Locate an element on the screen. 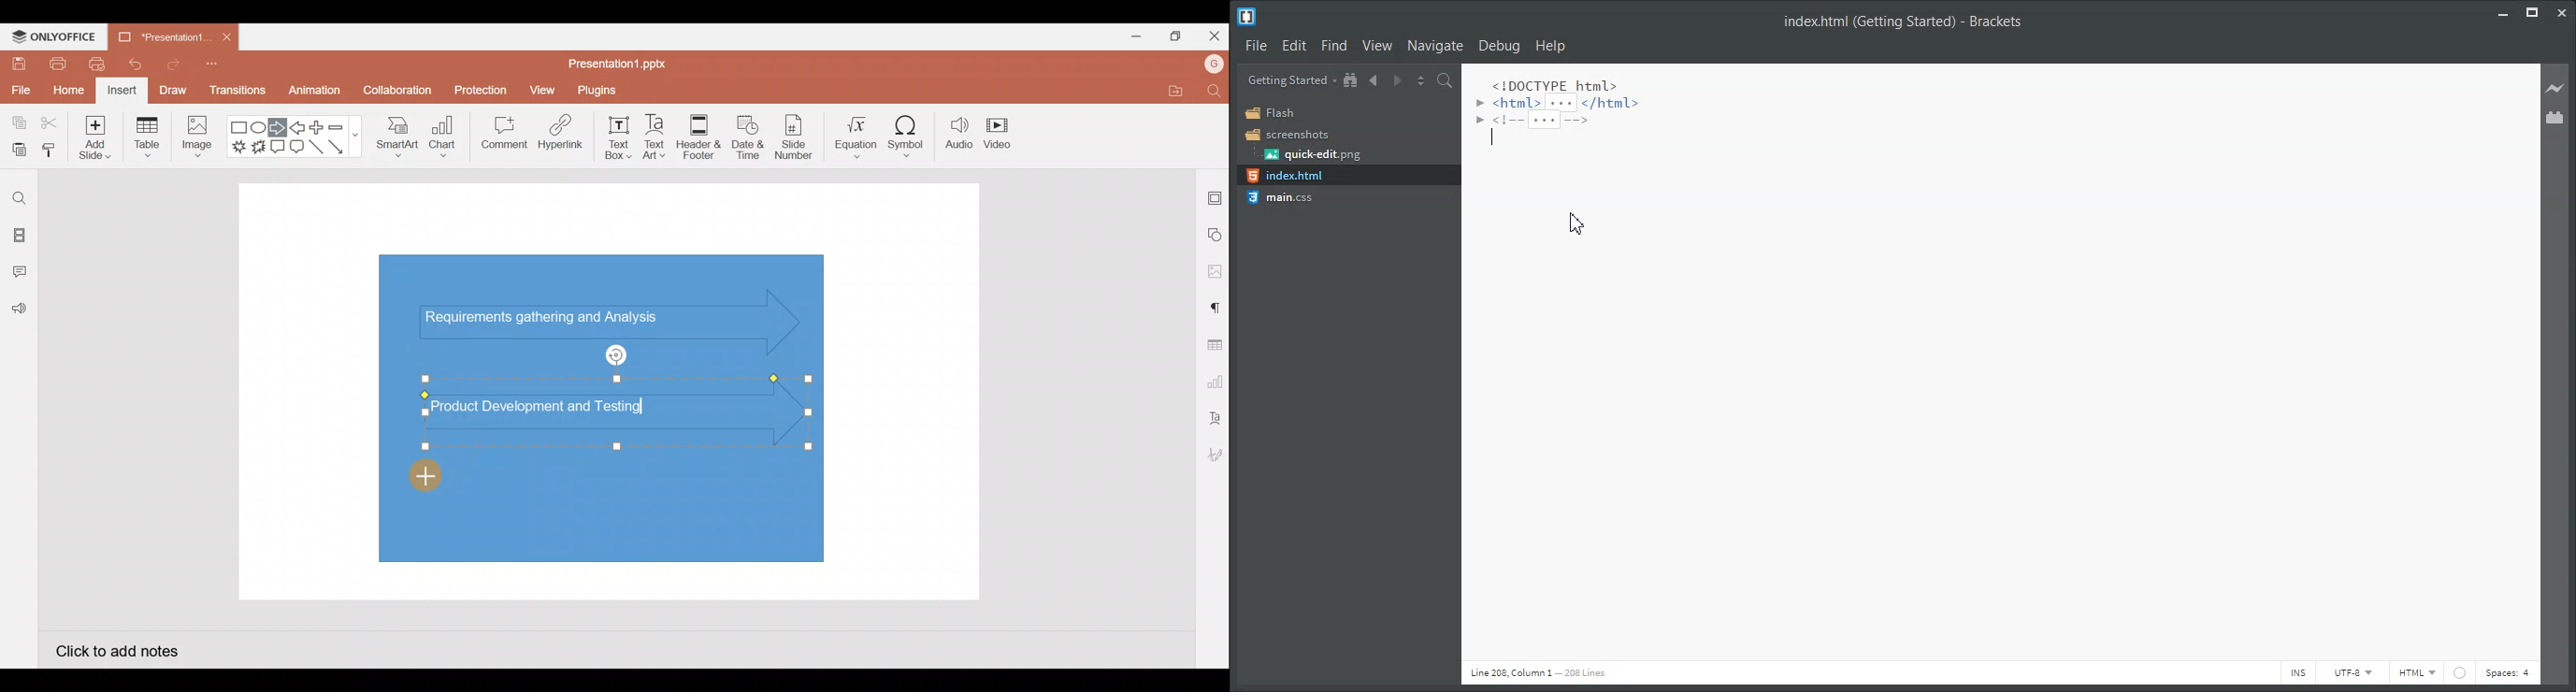  Navigate Forward is located at coordinates (1397, 80).